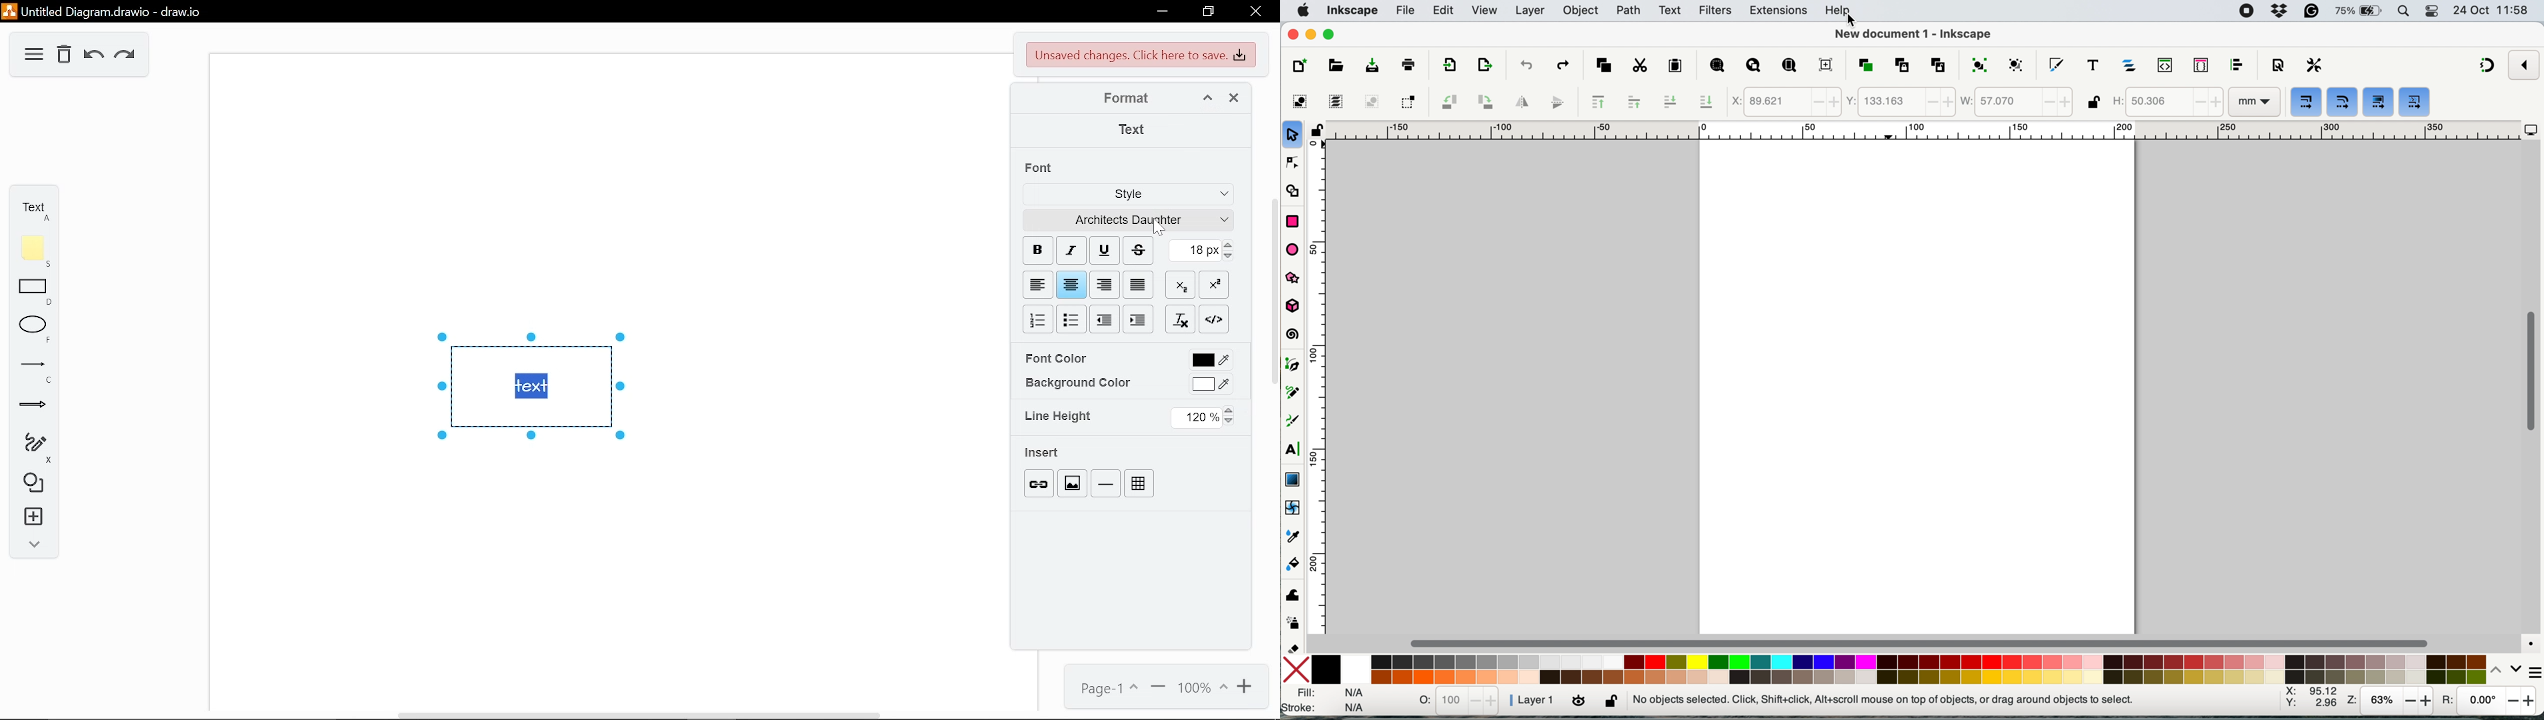  Describe the element at coordinates (1247, 689) in the screenshot. I see `zoom in` at that location.